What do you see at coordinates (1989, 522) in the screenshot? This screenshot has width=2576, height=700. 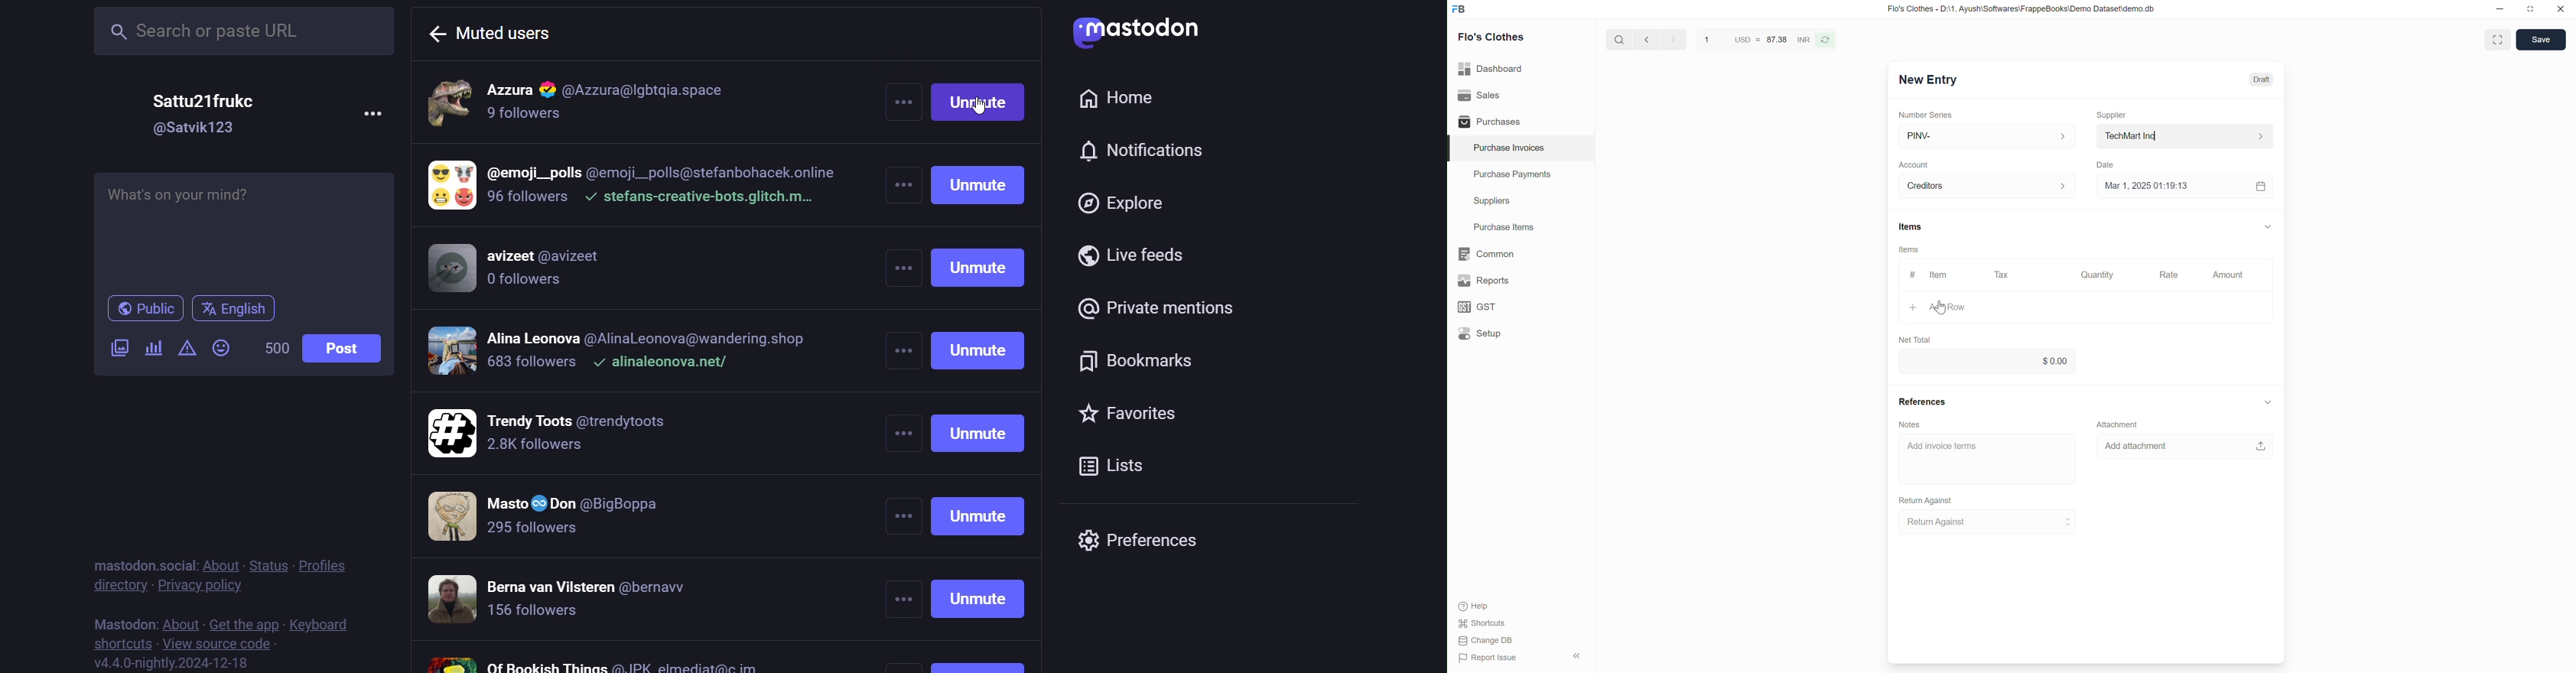 I see `Return Against` at bounding box center [1989, 522].